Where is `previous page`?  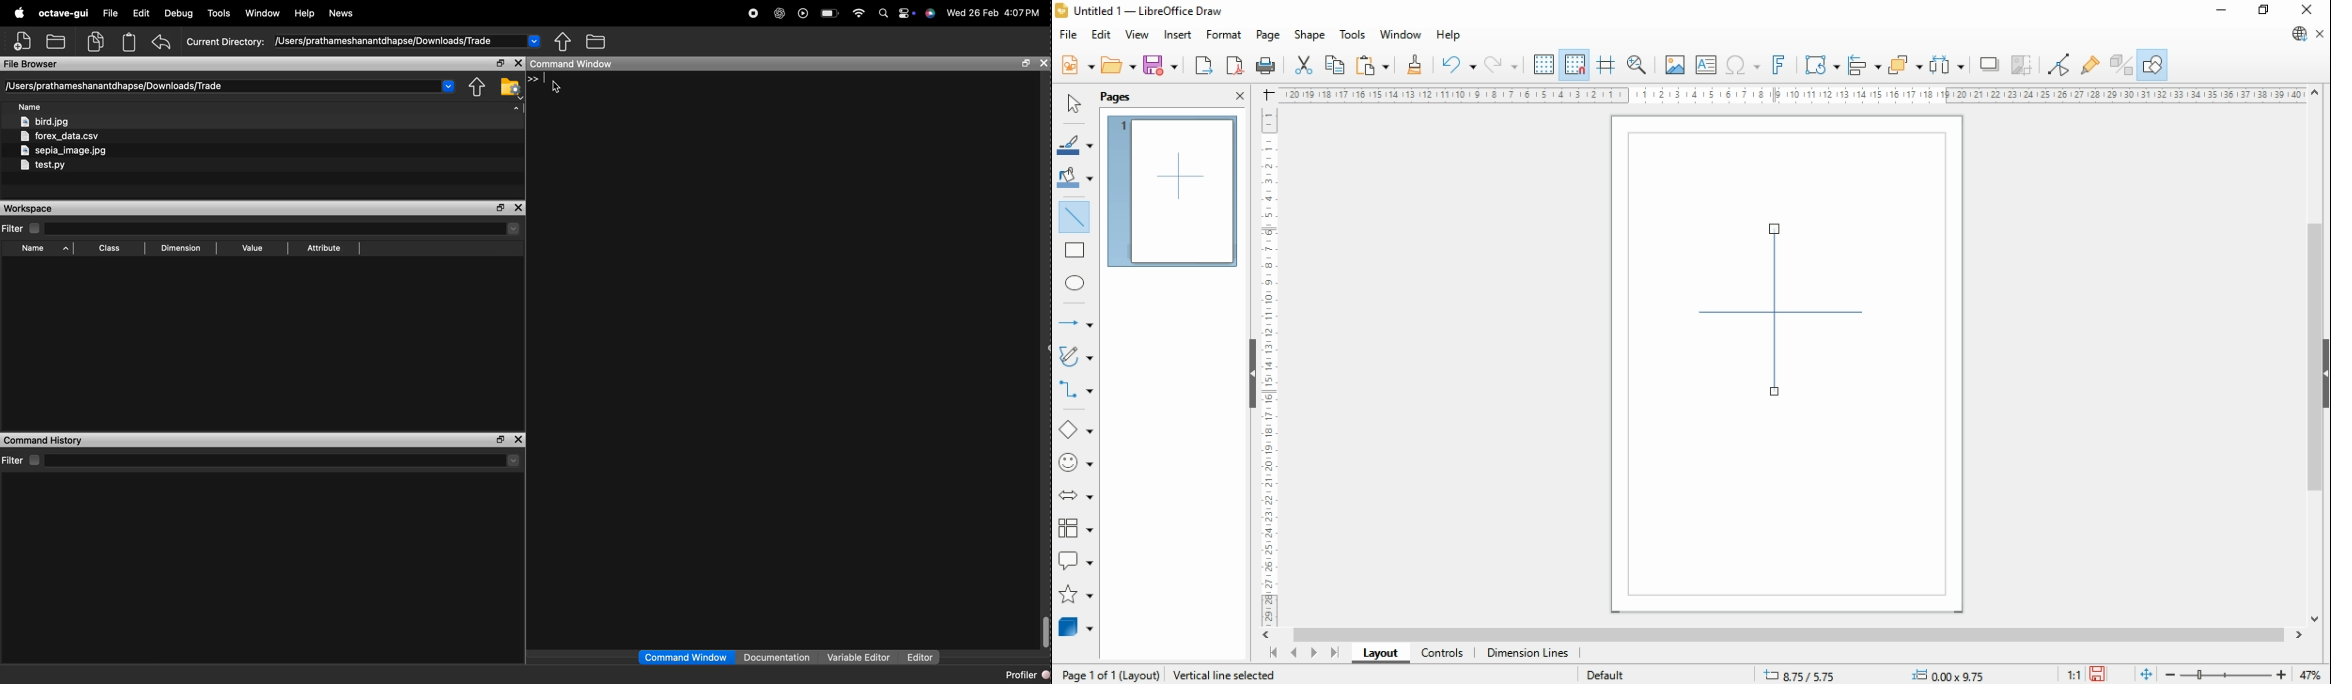 previous page is located at coordinates (1293, 653).